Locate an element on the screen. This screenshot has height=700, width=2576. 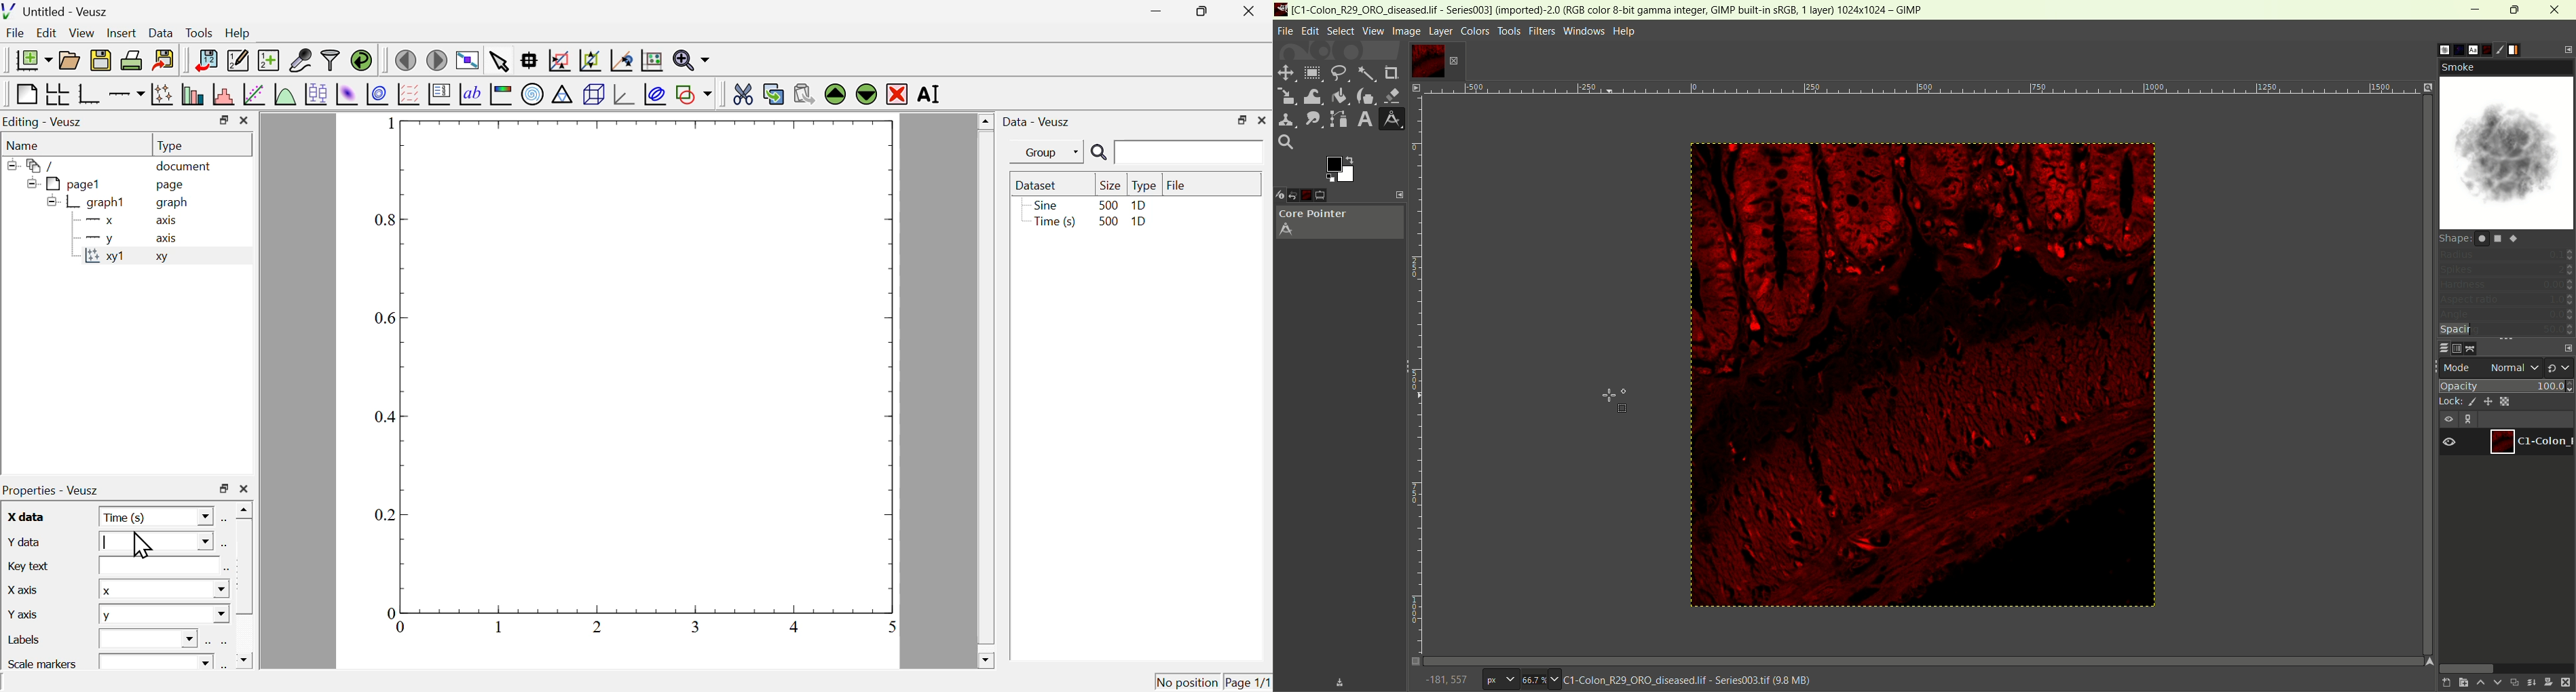
horizontal scroll bar is located at coordinates (2505, 667).